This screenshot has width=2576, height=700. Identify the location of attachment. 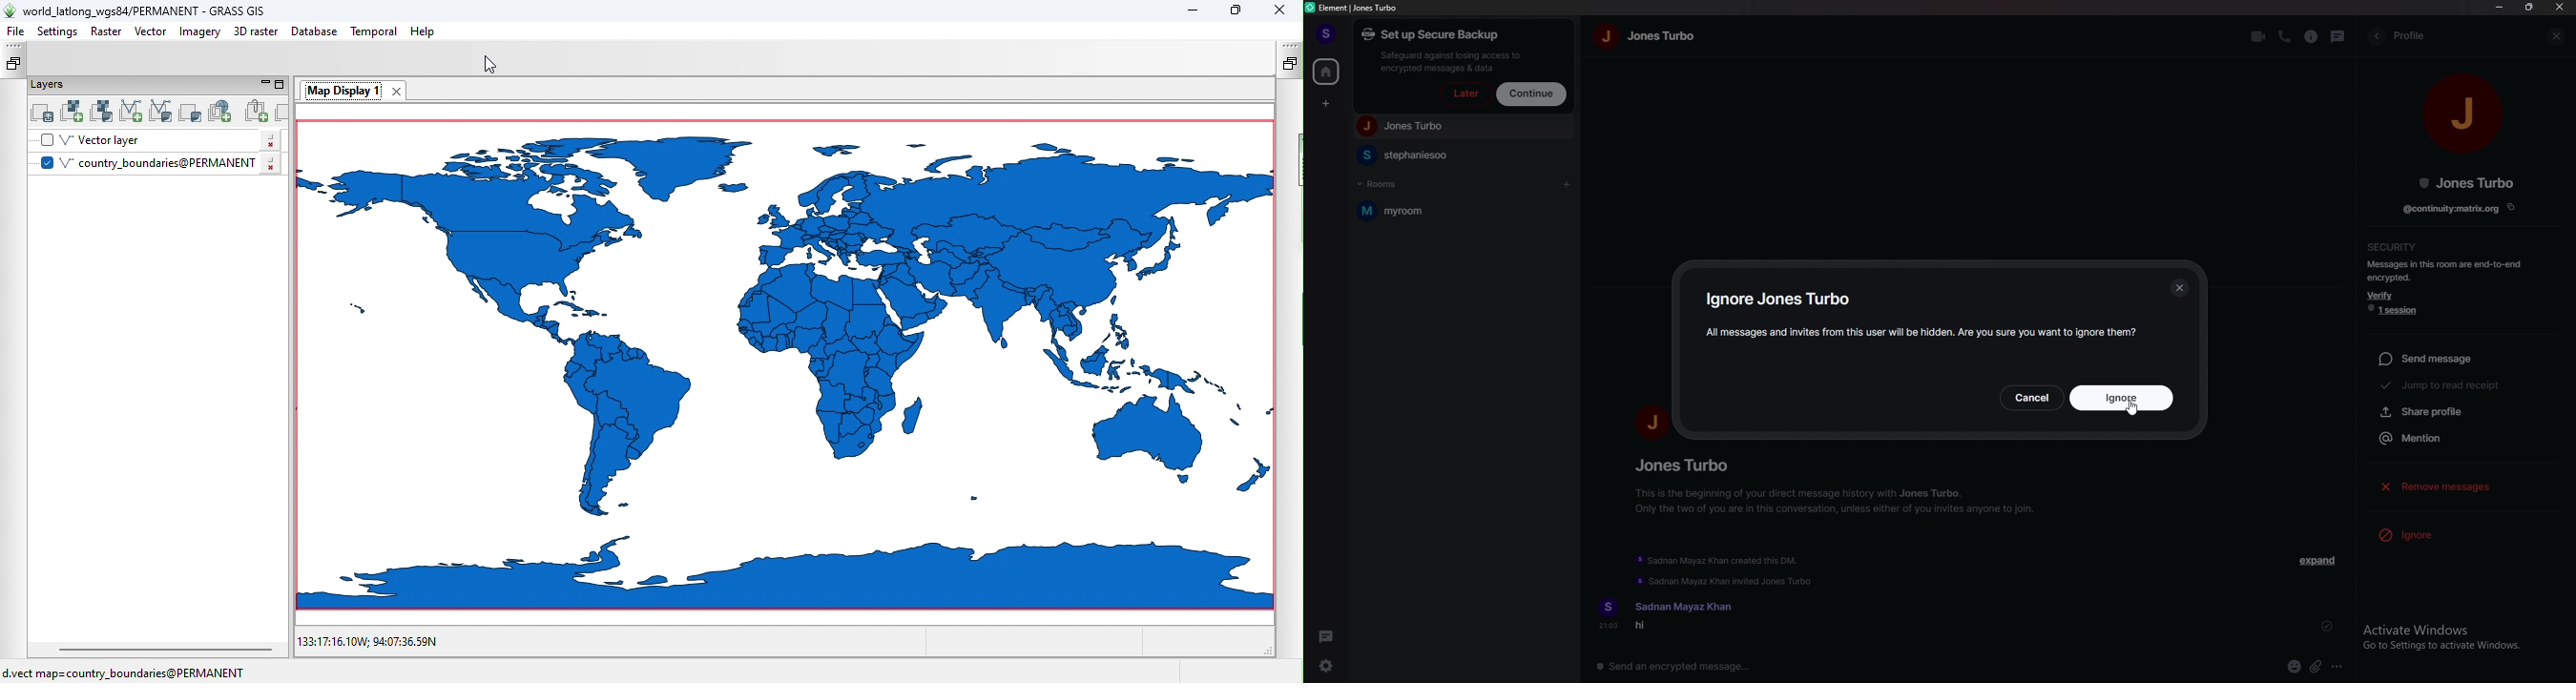
(2317, 666).